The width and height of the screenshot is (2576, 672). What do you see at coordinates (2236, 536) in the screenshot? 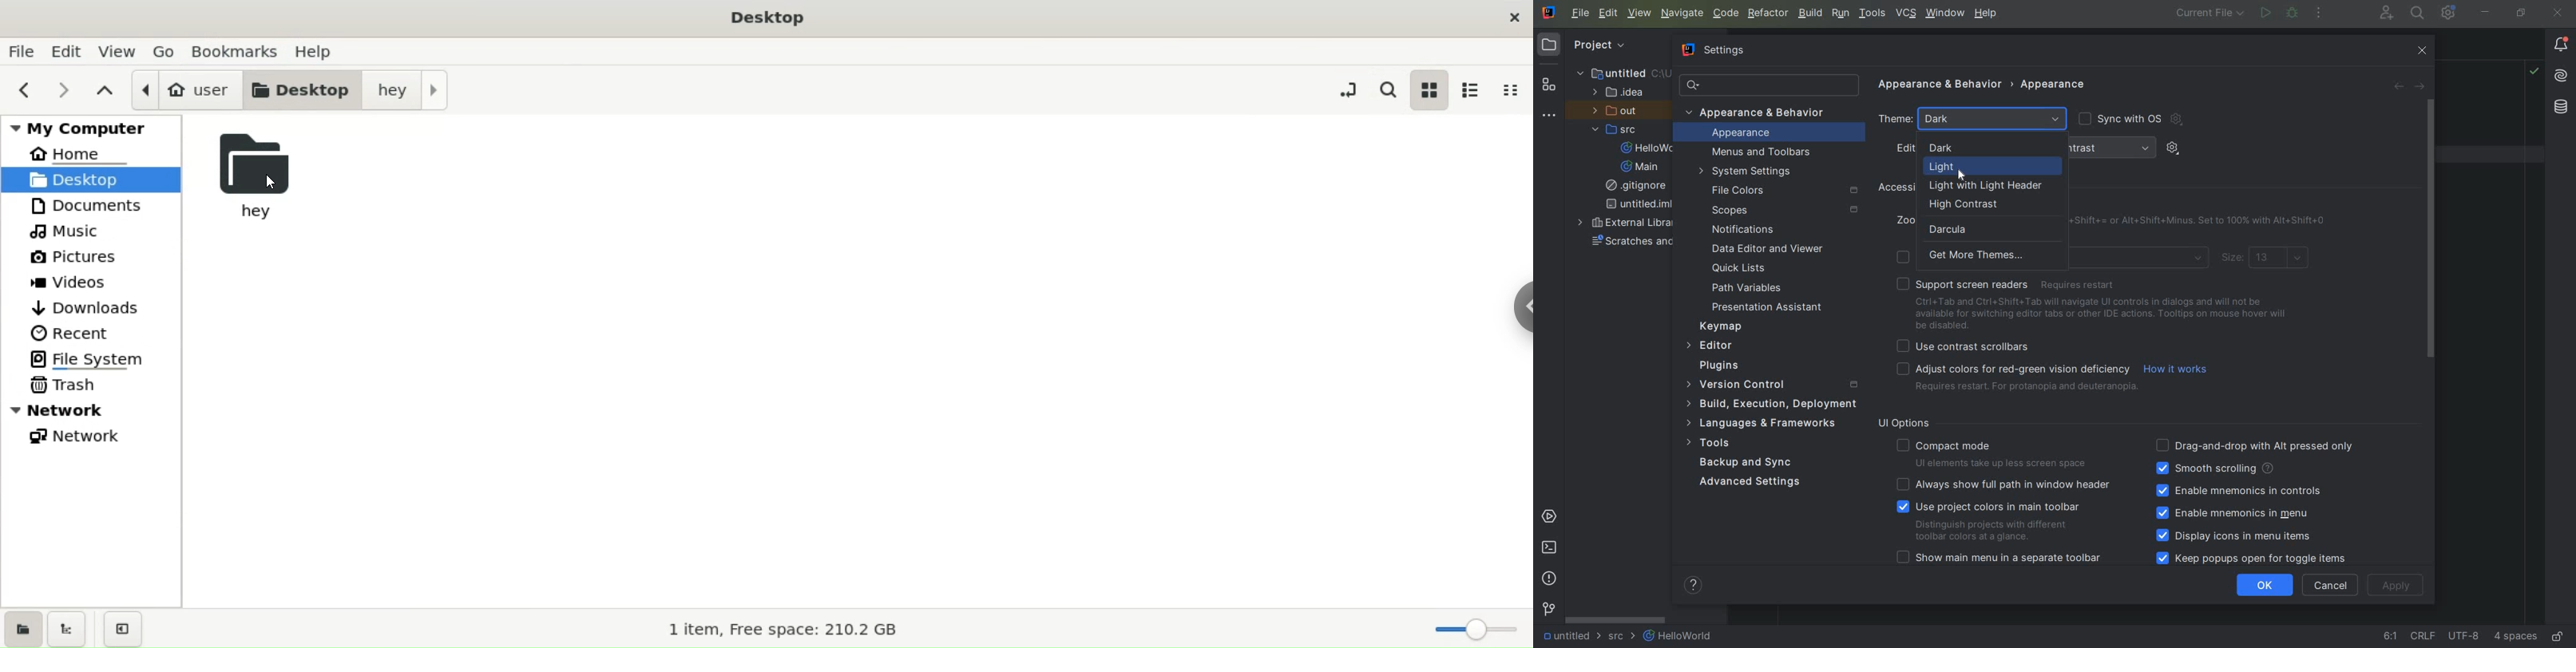
I see `display icons in menu items(checked)` at bounding box center [2236, 536].